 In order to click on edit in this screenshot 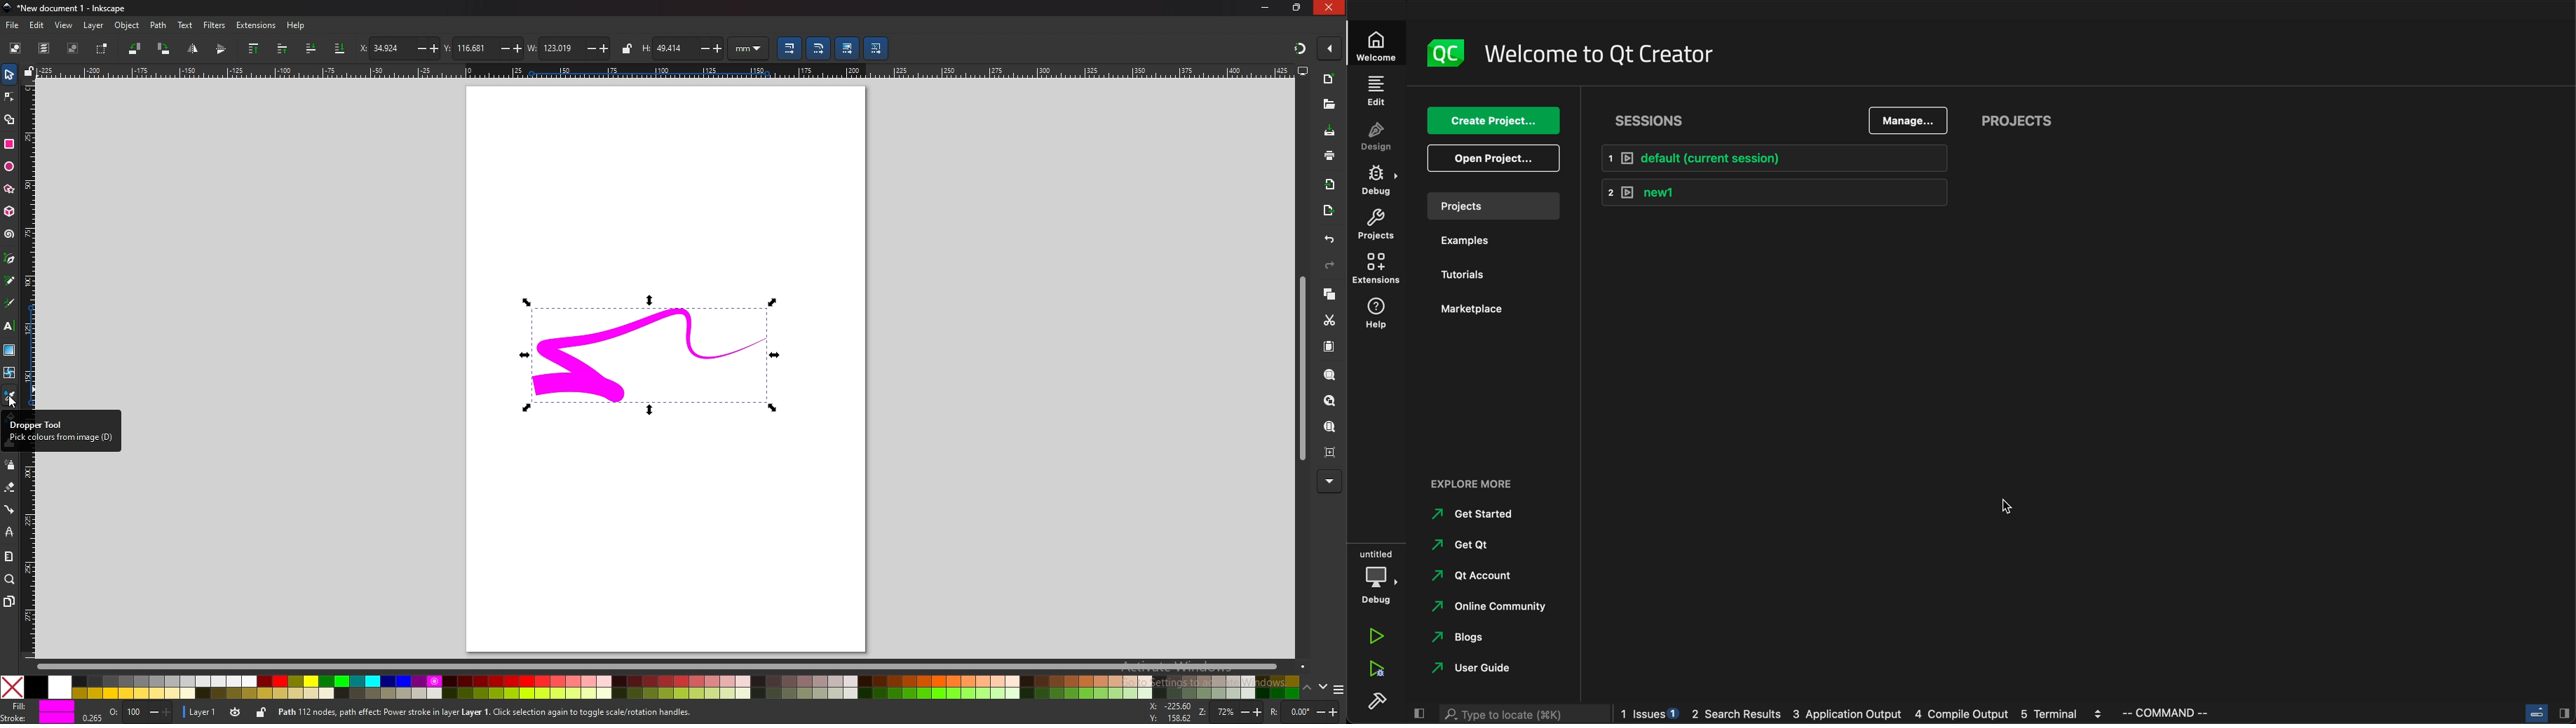, I will do `click(1375, 91)`.